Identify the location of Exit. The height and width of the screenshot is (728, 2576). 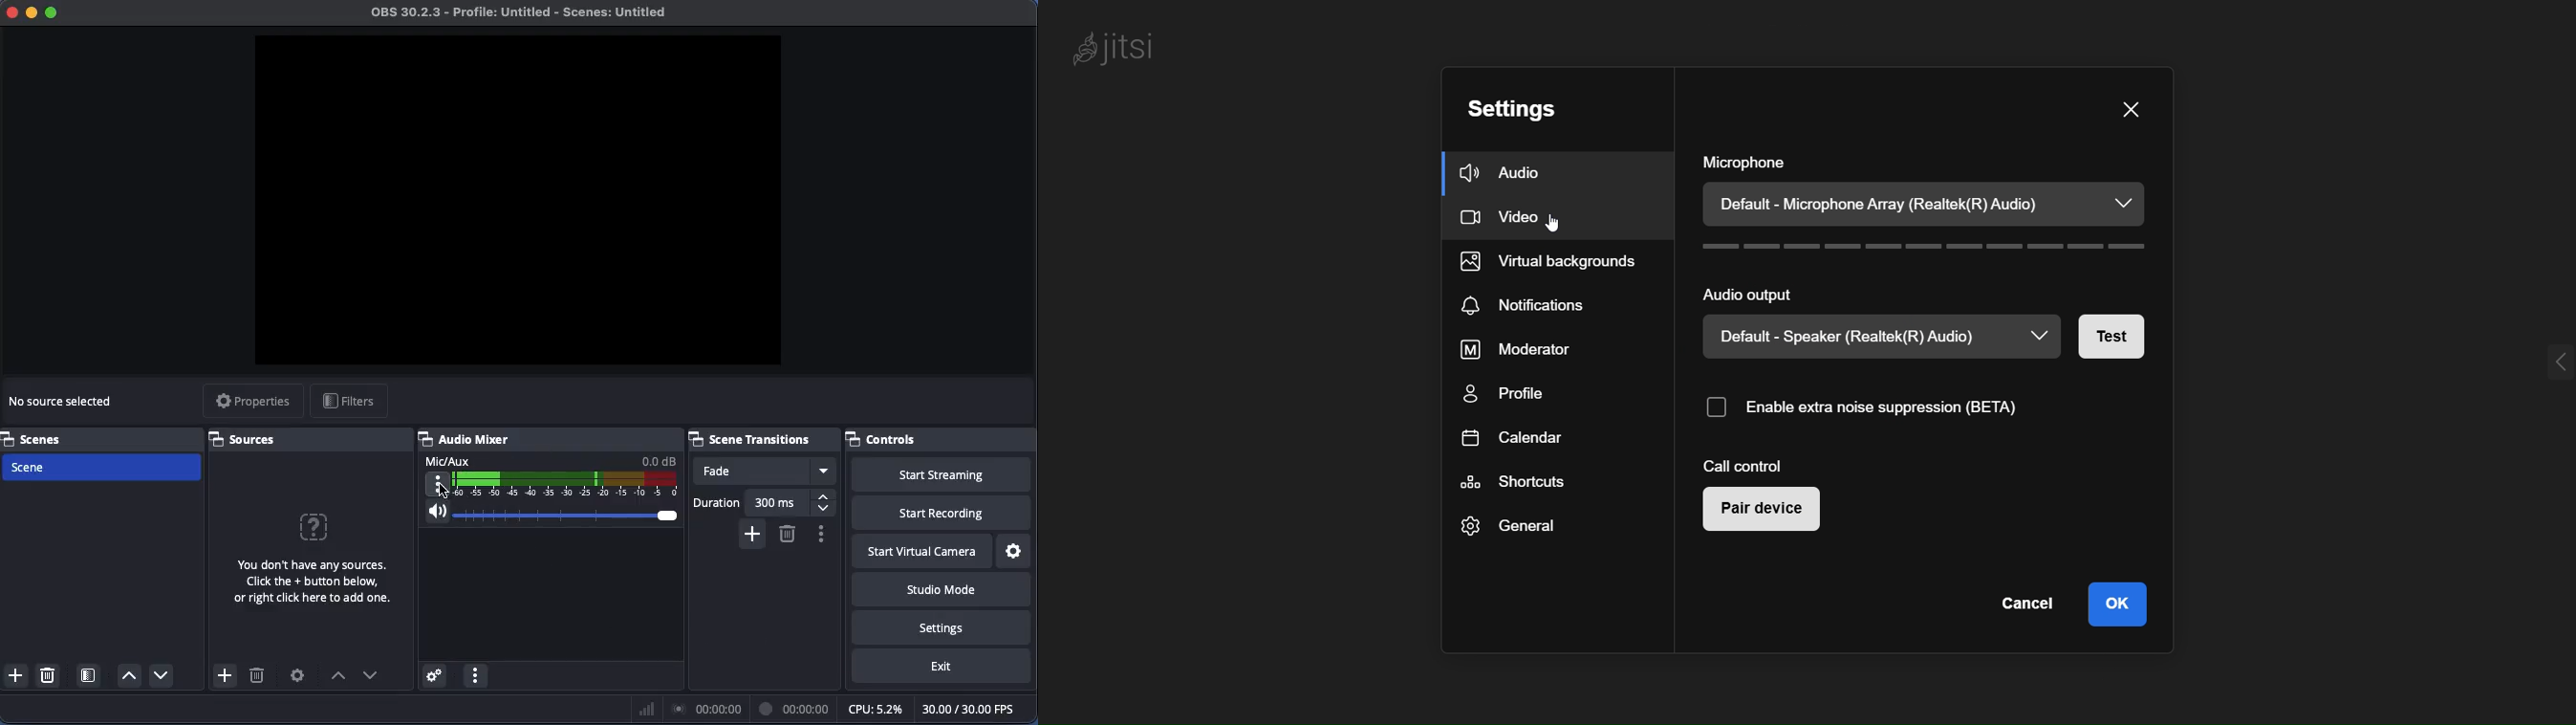
(942, 667).